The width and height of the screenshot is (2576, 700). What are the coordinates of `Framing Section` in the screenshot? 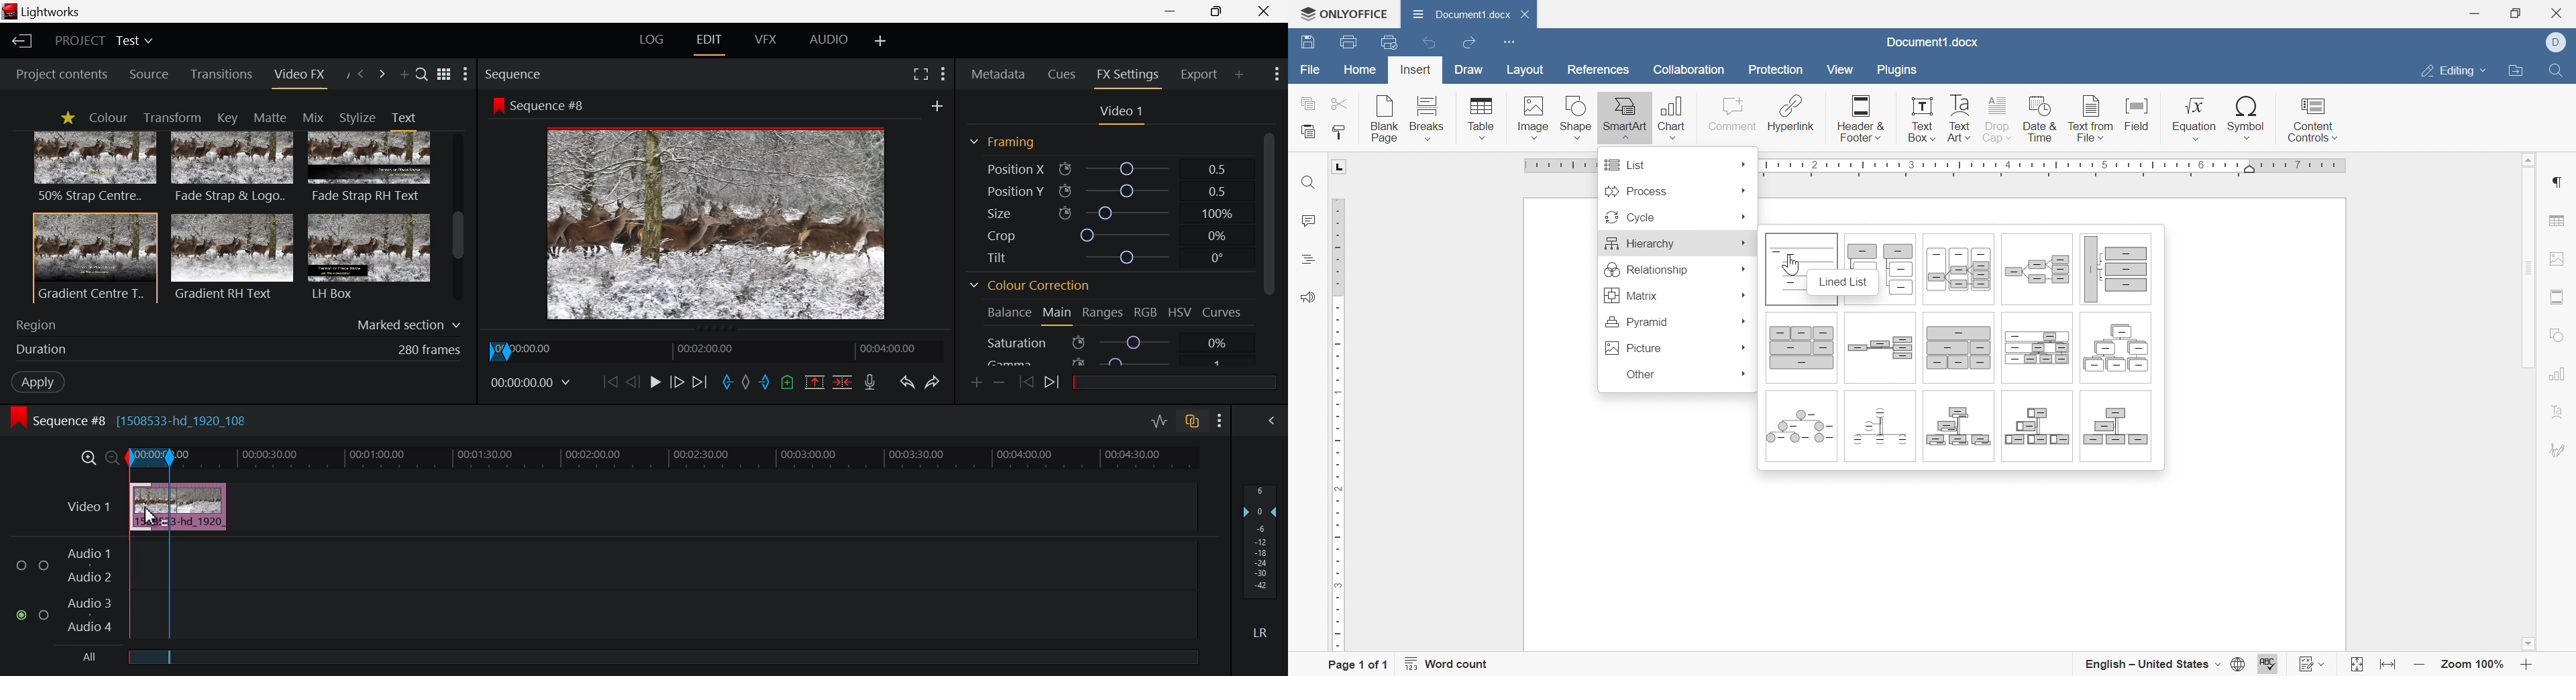 It's located at (1008, 142).